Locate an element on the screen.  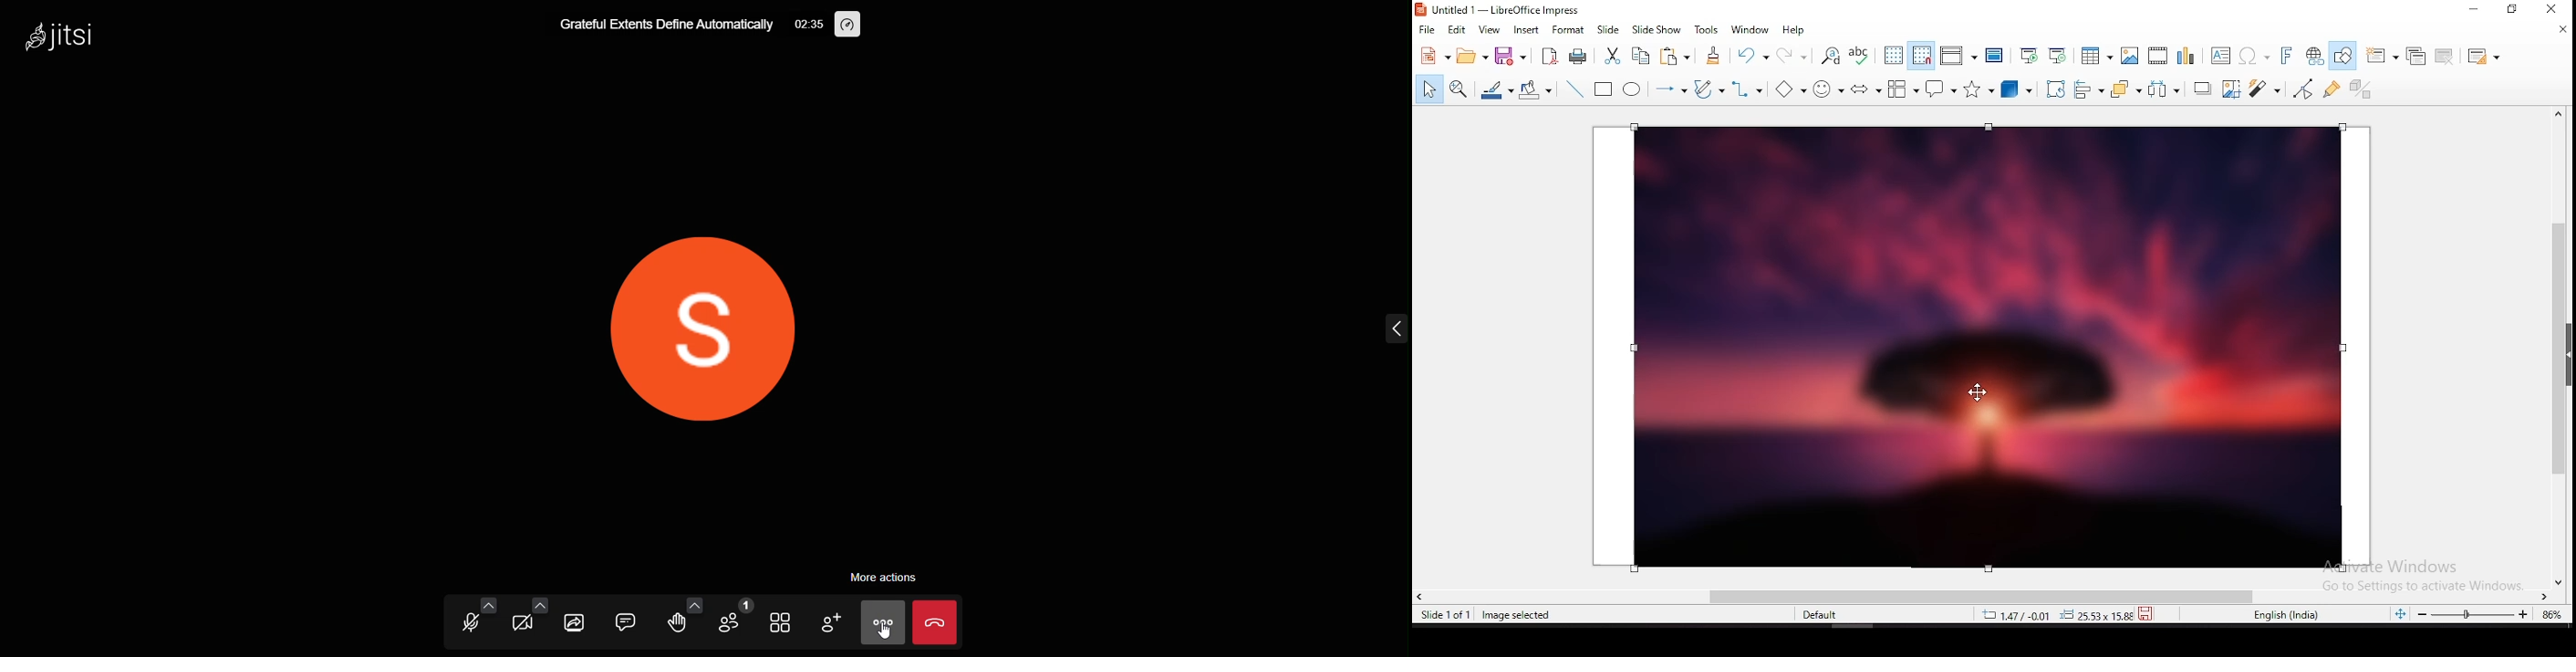
insert image is located at coordinates (2131, 57).